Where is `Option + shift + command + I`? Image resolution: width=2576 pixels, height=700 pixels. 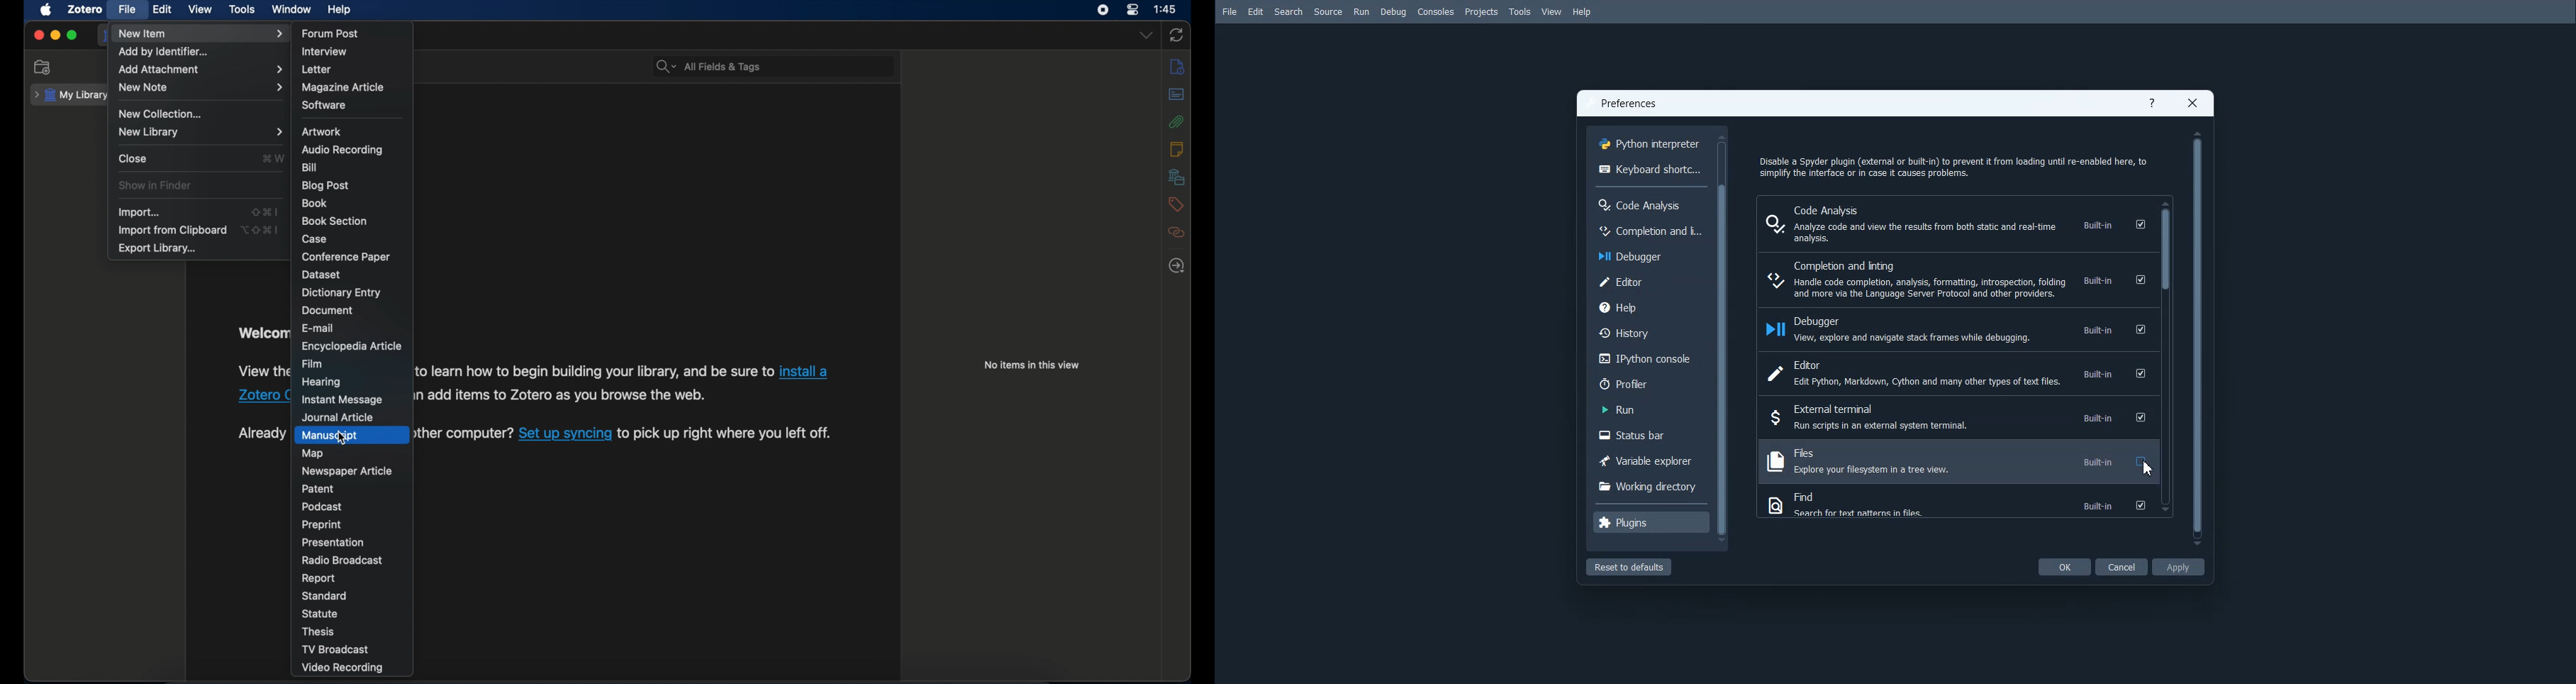
Option + shift + command + I is located at coordinates (259, 229).